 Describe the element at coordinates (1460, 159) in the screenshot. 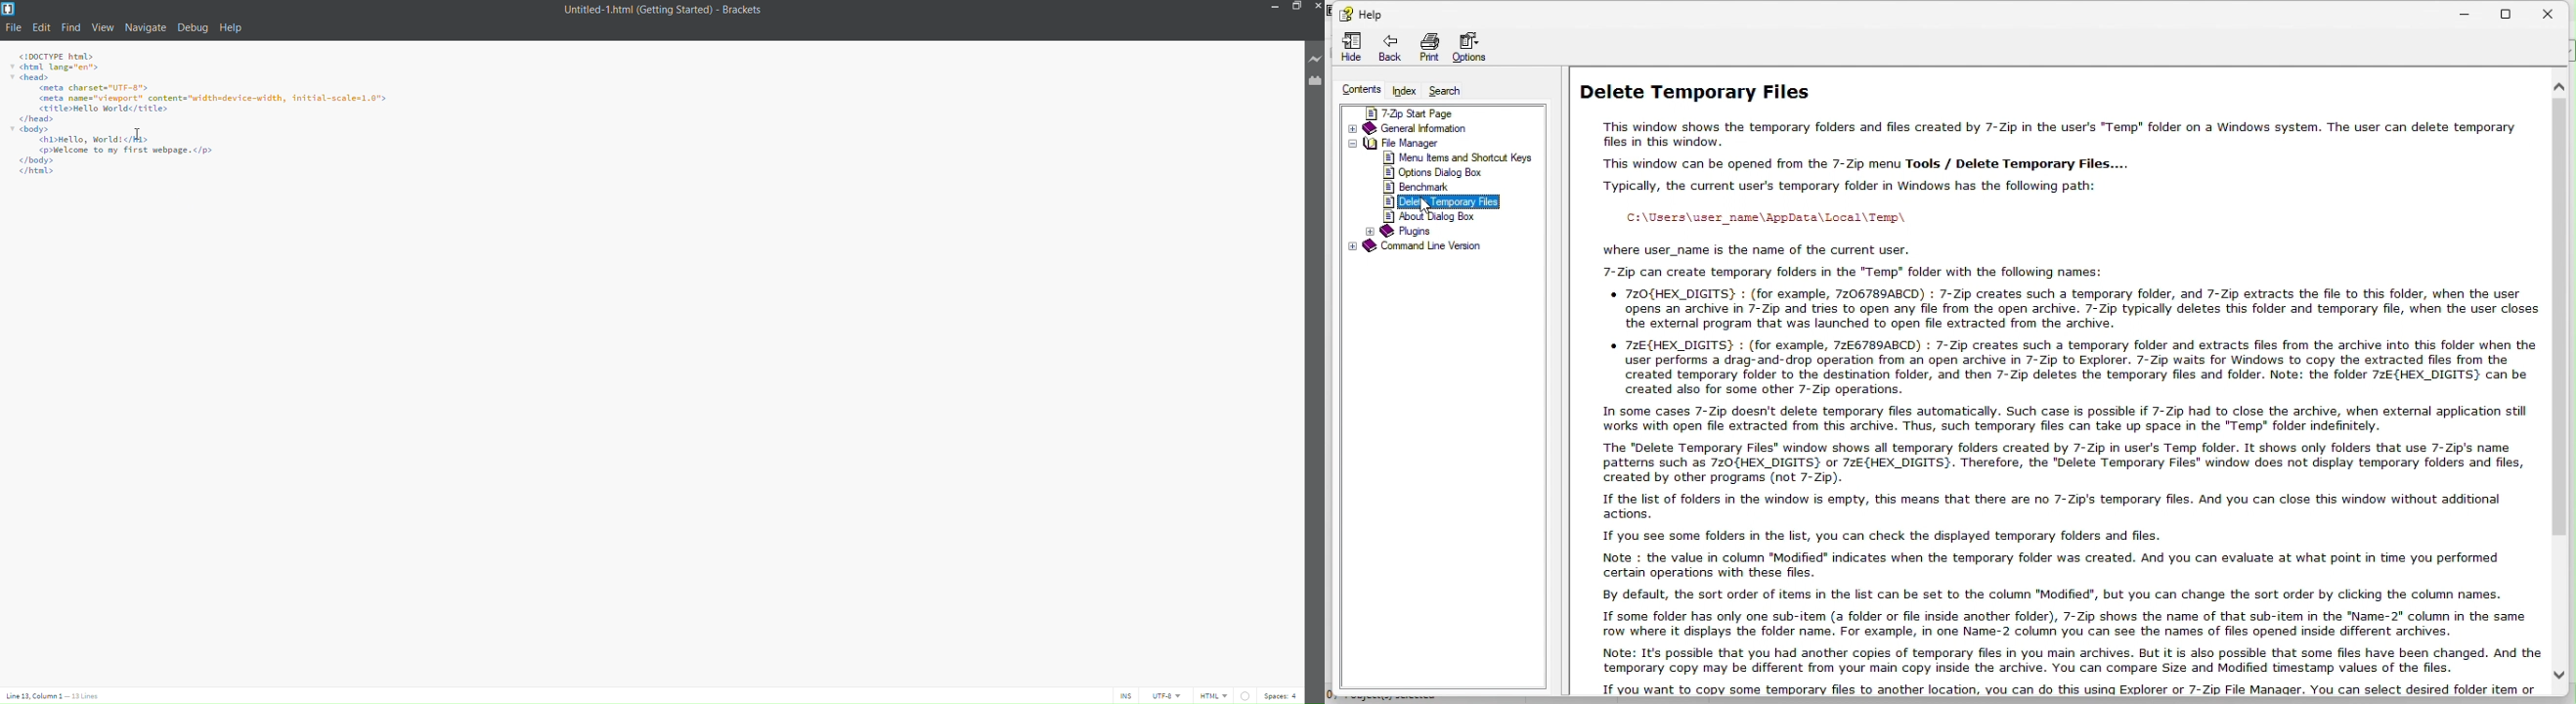

I see `menu items and shortcut keys` at that location.